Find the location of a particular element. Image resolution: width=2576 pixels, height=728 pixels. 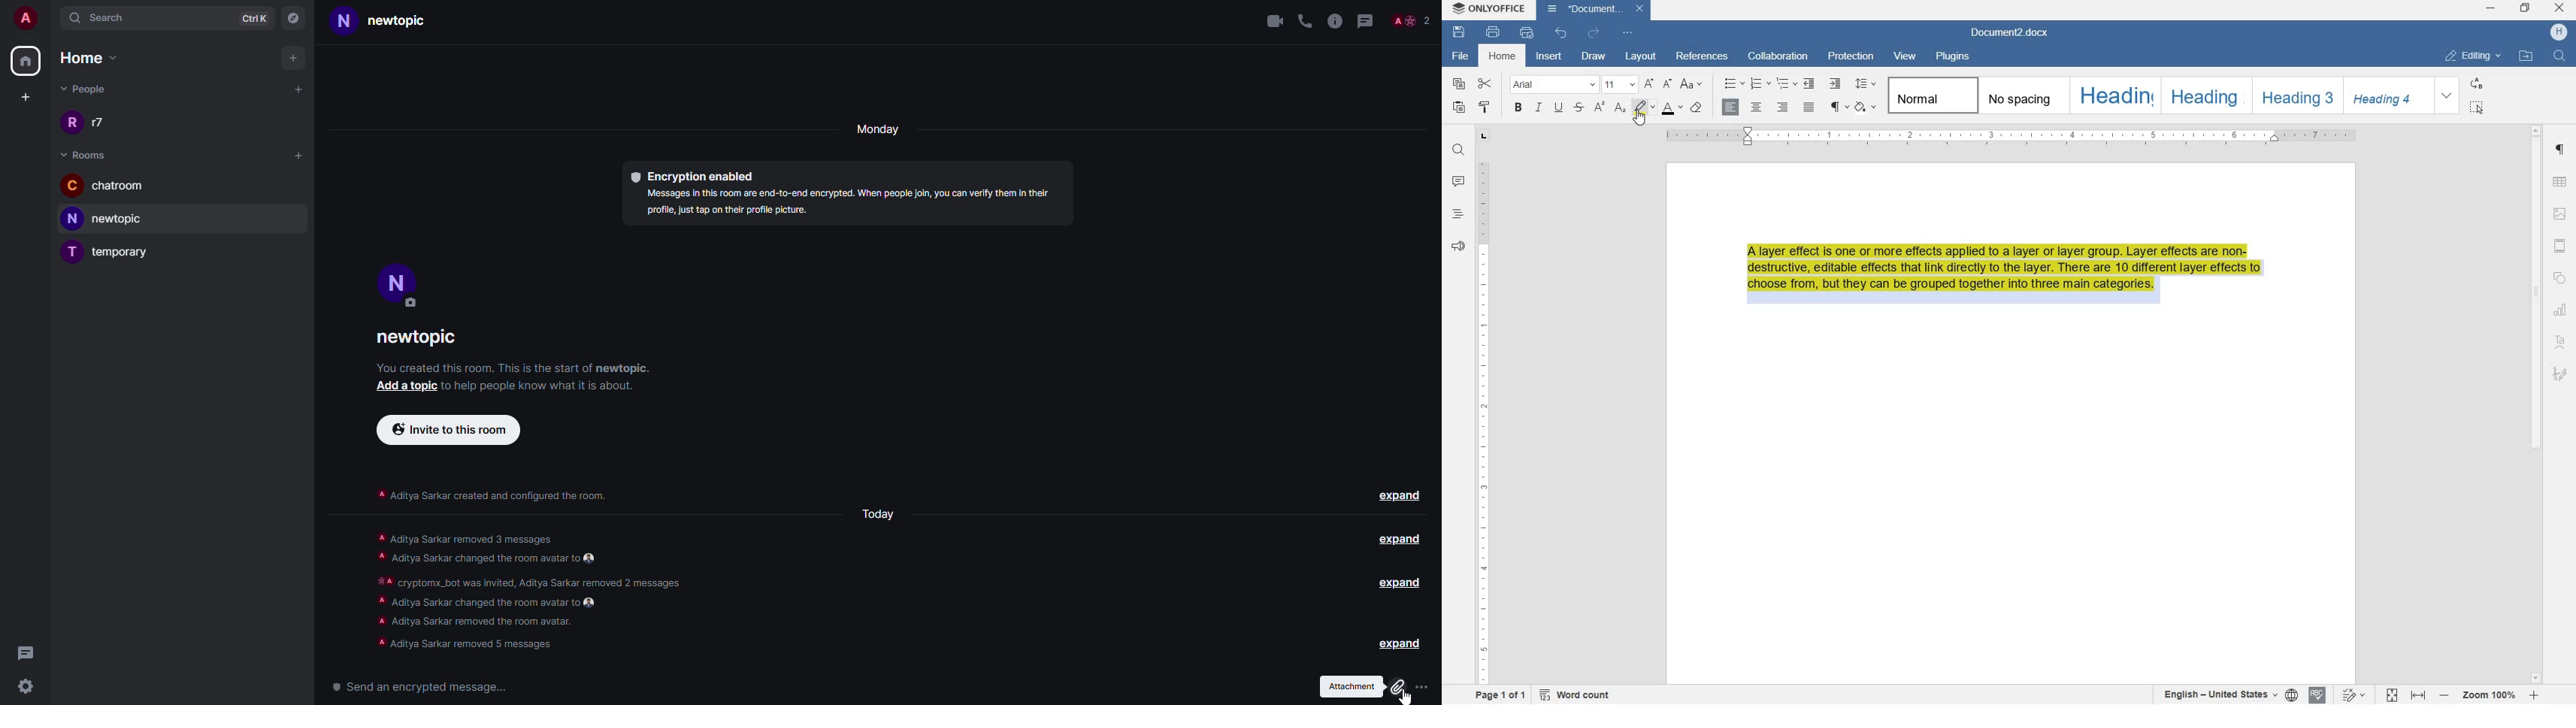

people is located at coordinates (88, 89).